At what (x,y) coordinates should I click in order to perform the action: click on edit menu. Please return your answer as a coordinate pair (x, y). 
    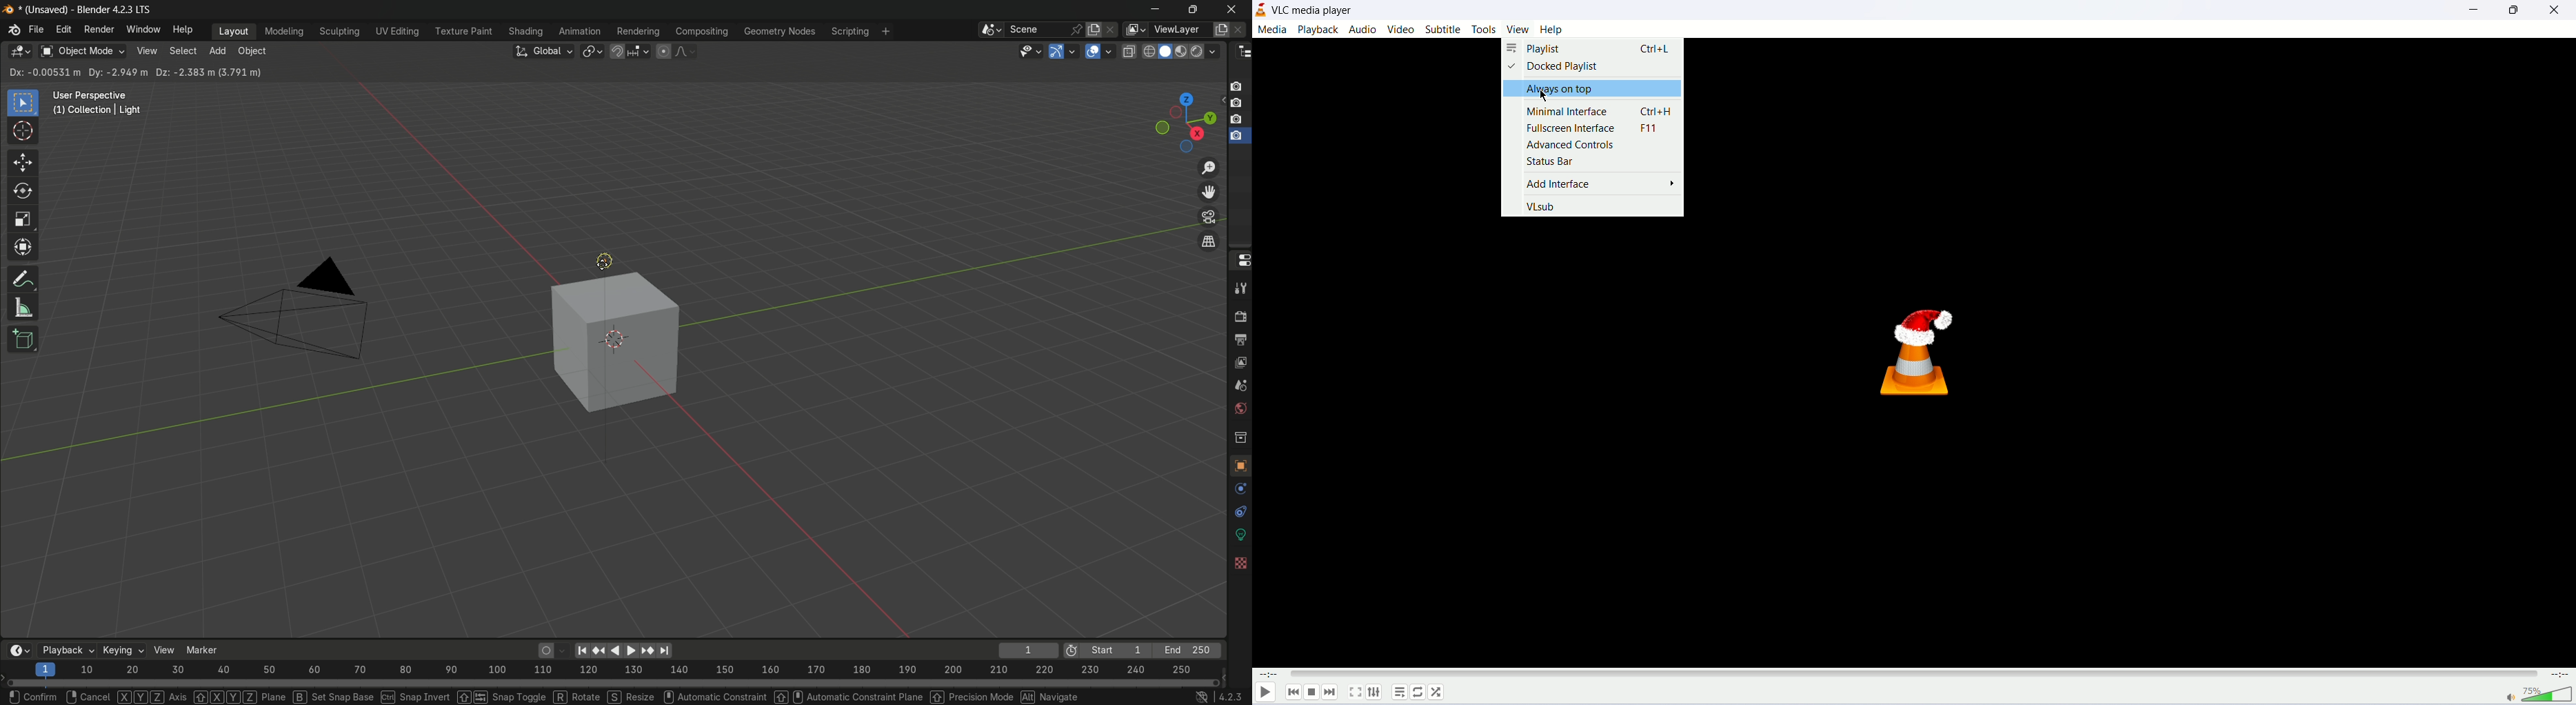
    Looking at the image, I should click on (63, 30).